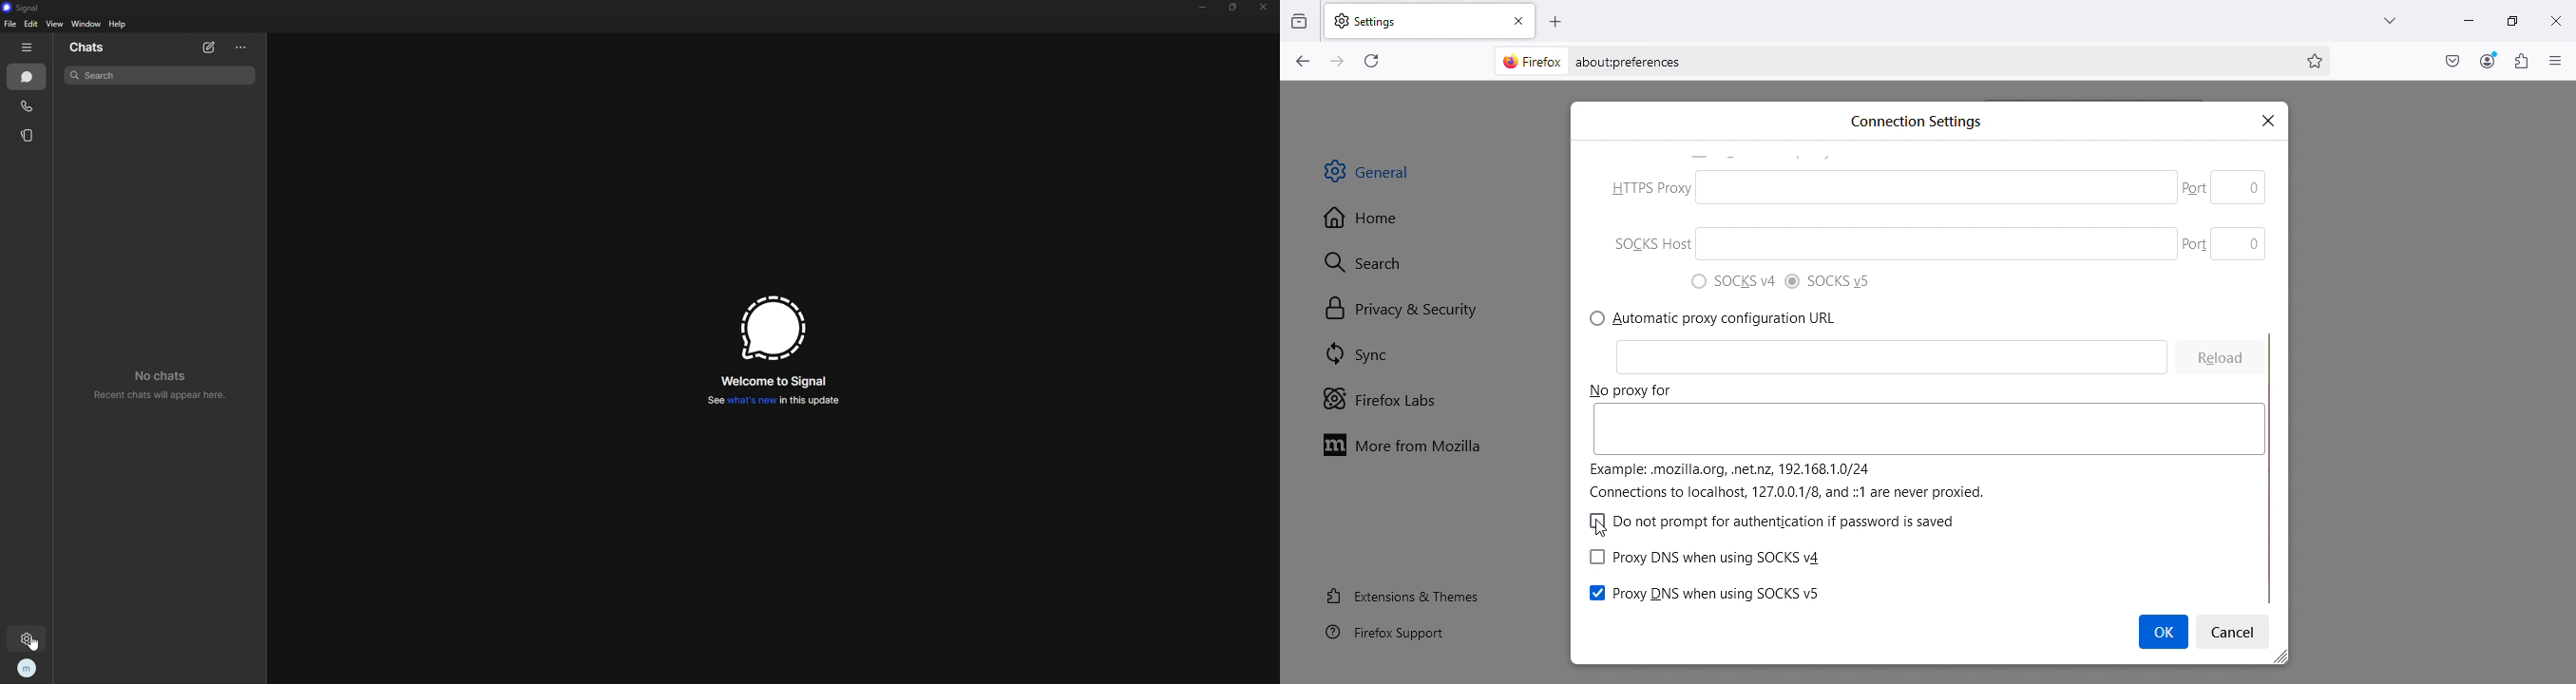 The width and height of the screenshot is (2576, 700). I want to click on HTTP Proxy, so click(1886, 357).